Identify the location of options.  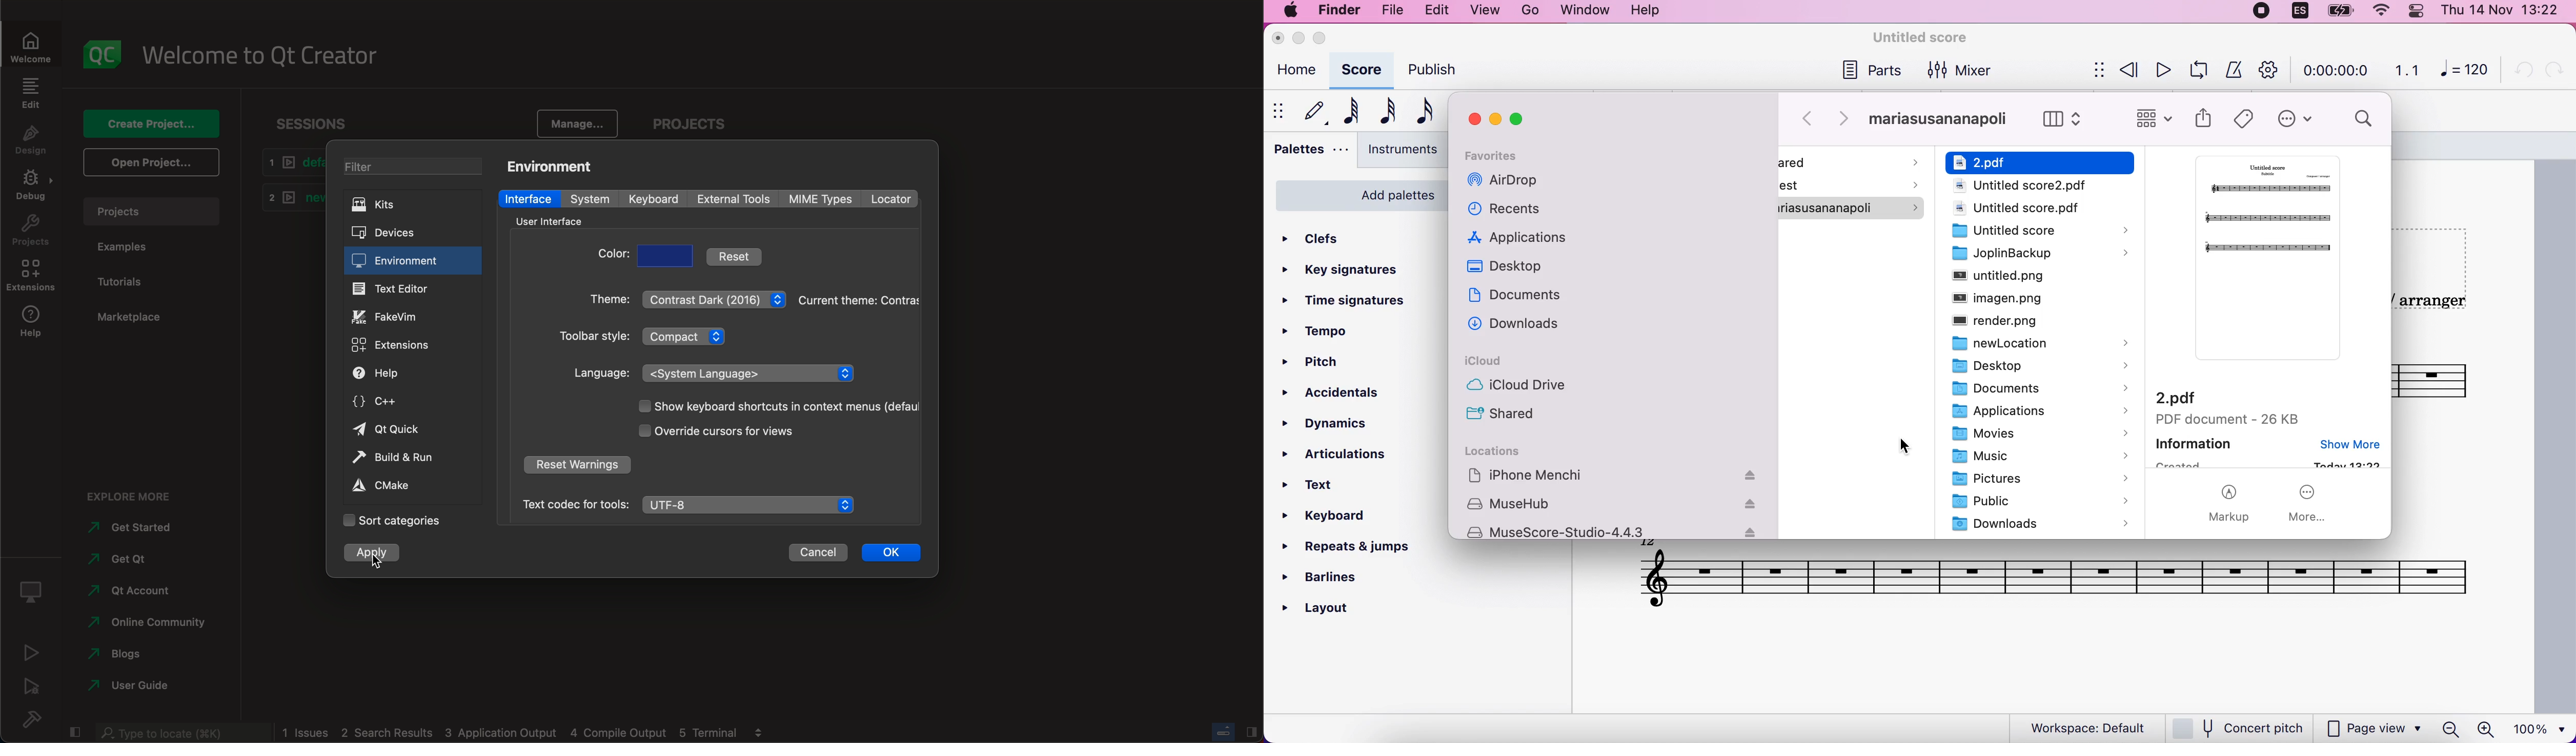
(2296, 120).